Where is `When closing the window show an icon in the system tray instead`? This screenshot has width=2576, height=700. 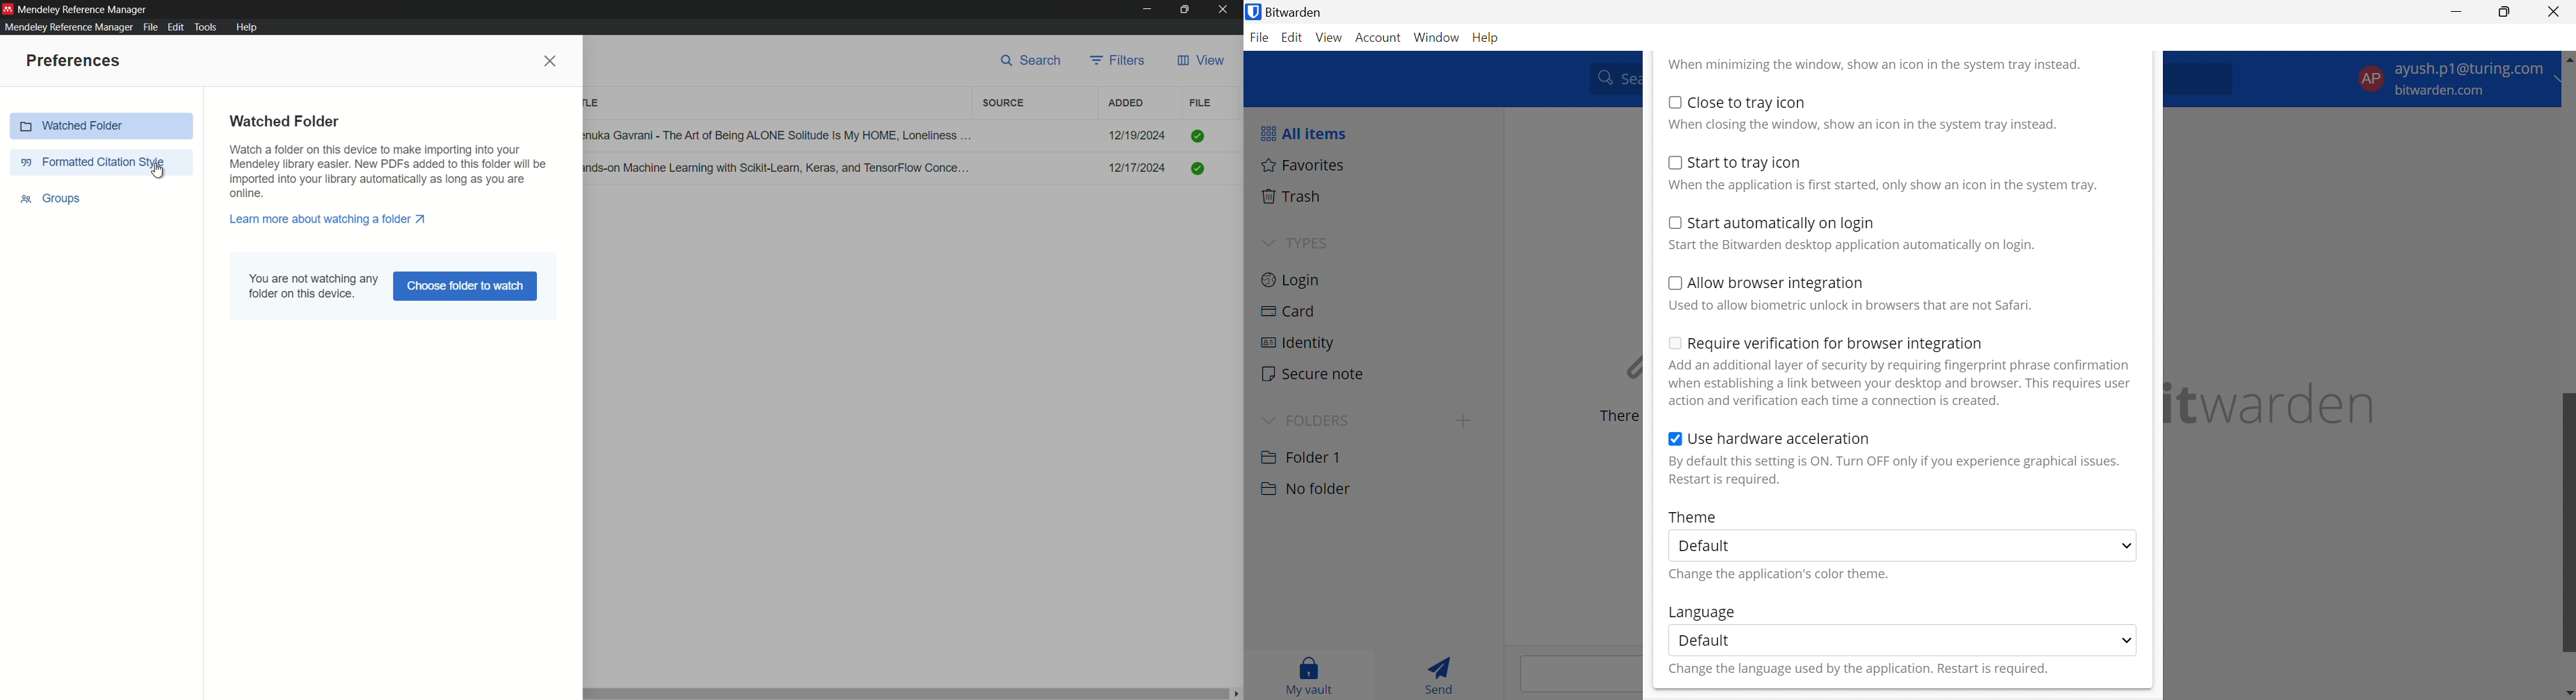 When closing the window show an icon in the system tray instead is located at coordinates (1862, 123).